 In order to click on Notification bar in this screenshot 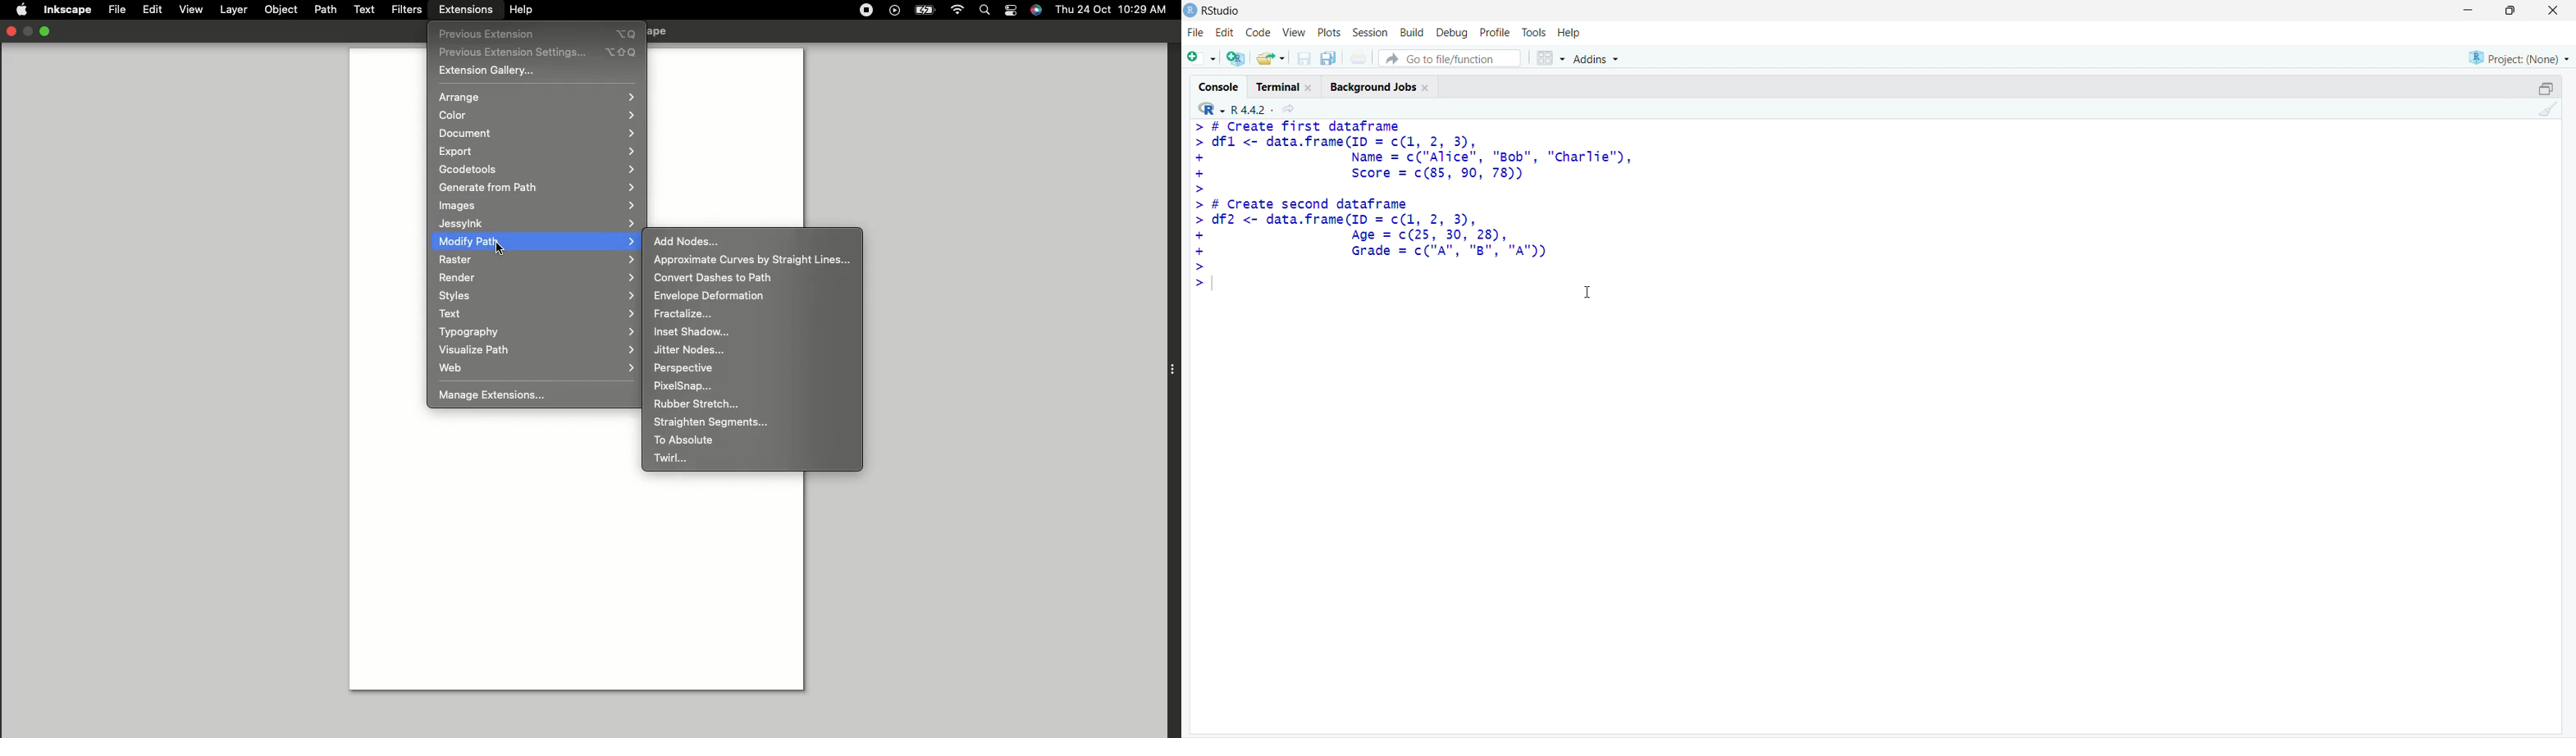, I will do `click(1011, 11)`.